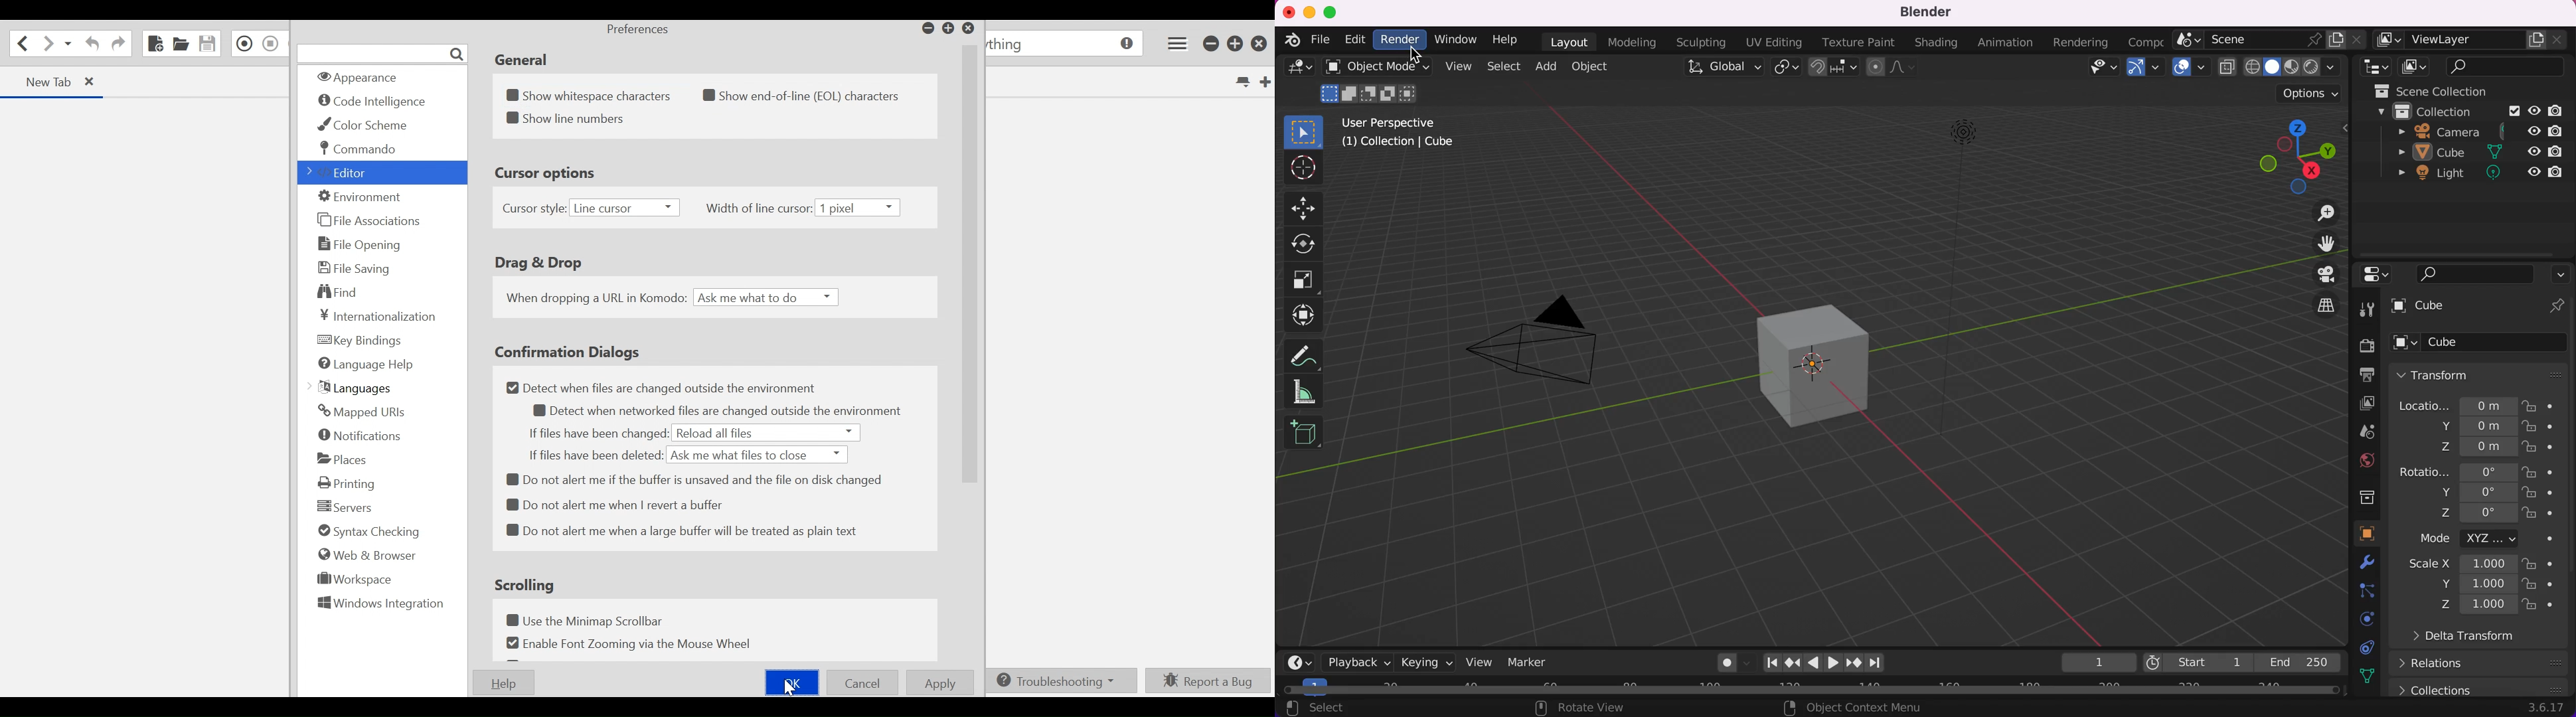 This screenshot has height=728, width=2576. I want to click on disable in render, so click(2561, 130).